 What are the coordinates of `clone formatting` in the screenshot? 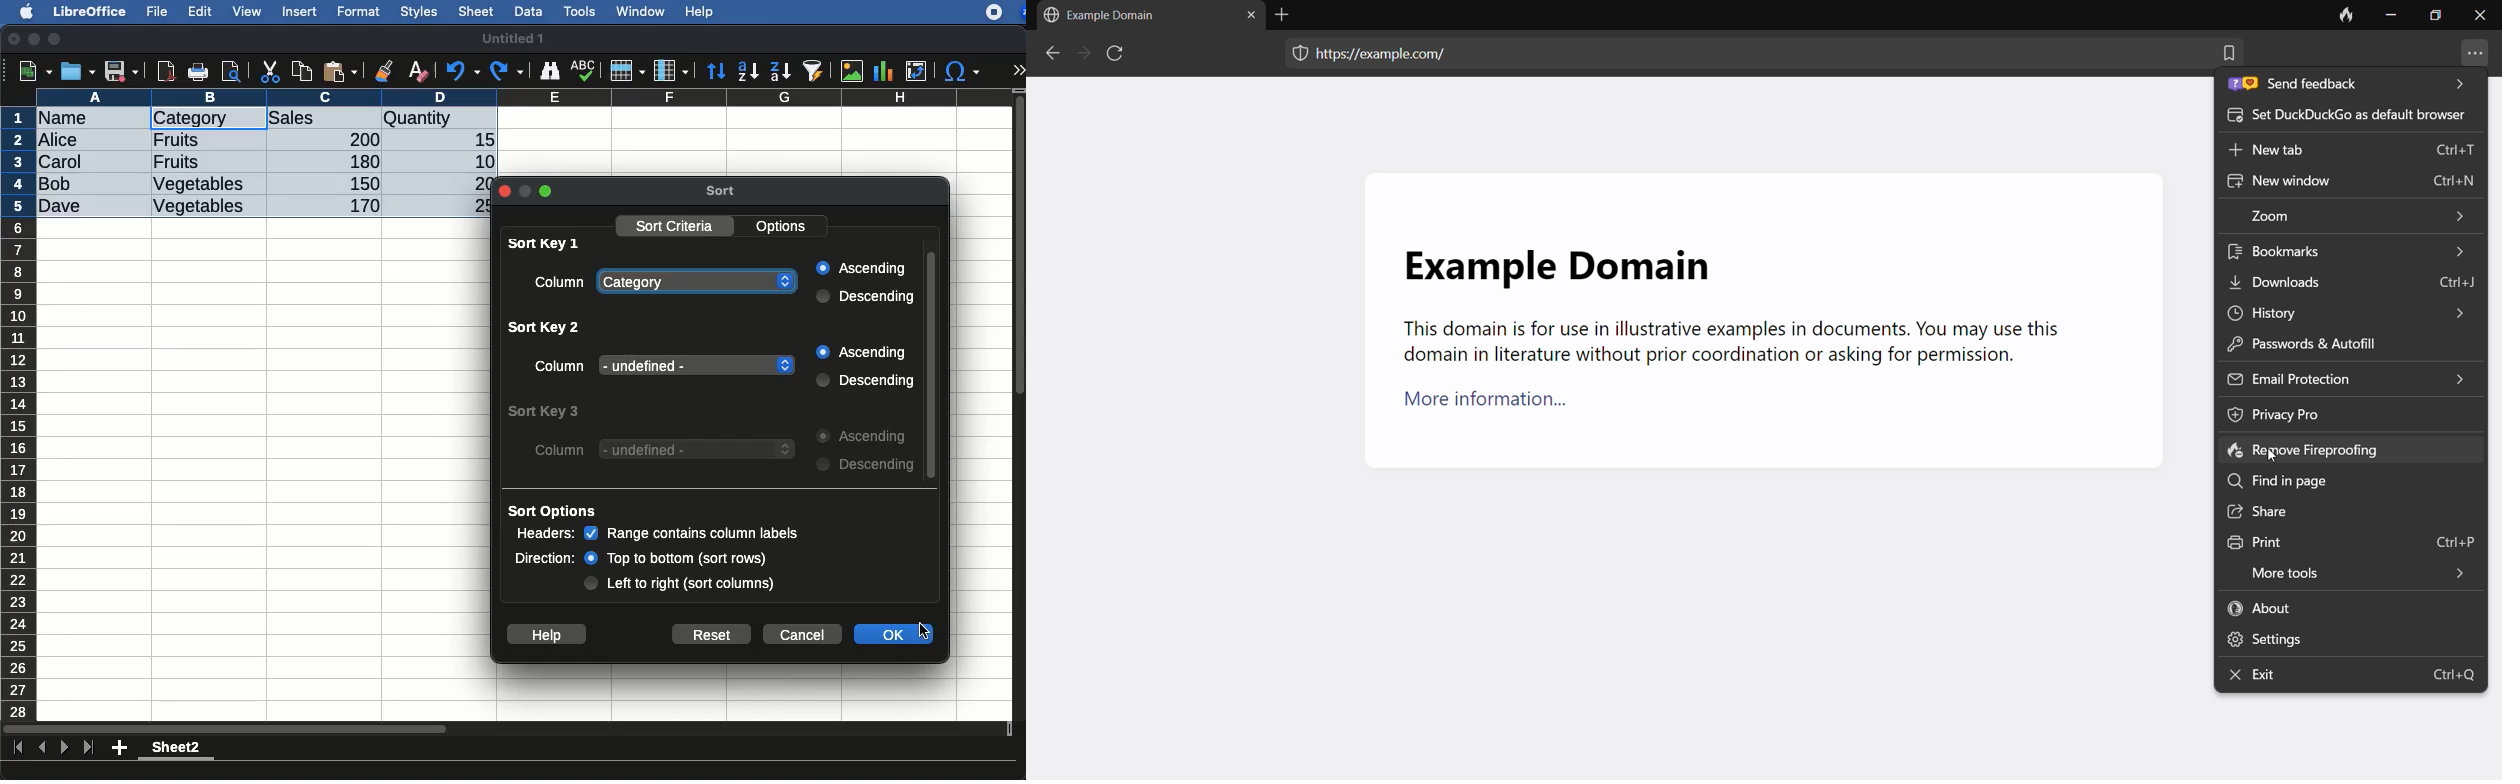 It's located at (384, 72).